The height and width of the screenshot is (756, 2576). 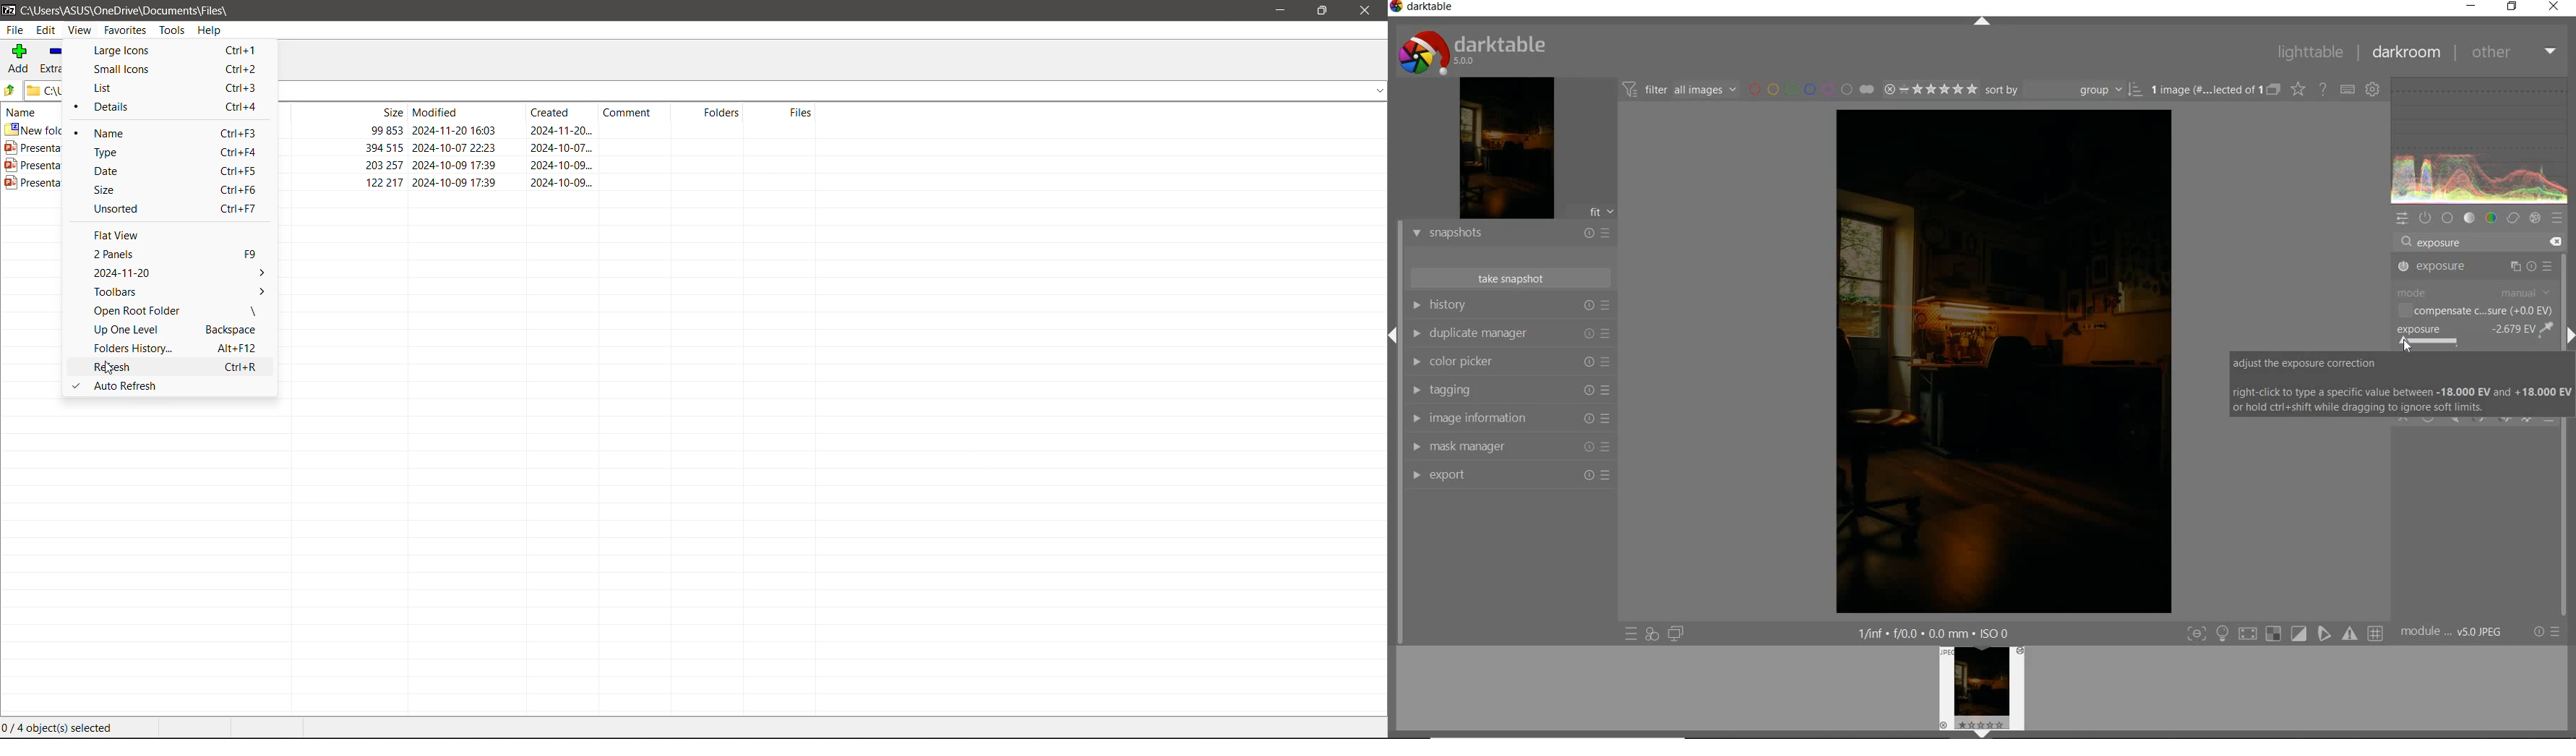 What do you see at coordinates (2215, 90) in the screenshot?
I see `expand grouped images` at bounding box center [2215, 90].